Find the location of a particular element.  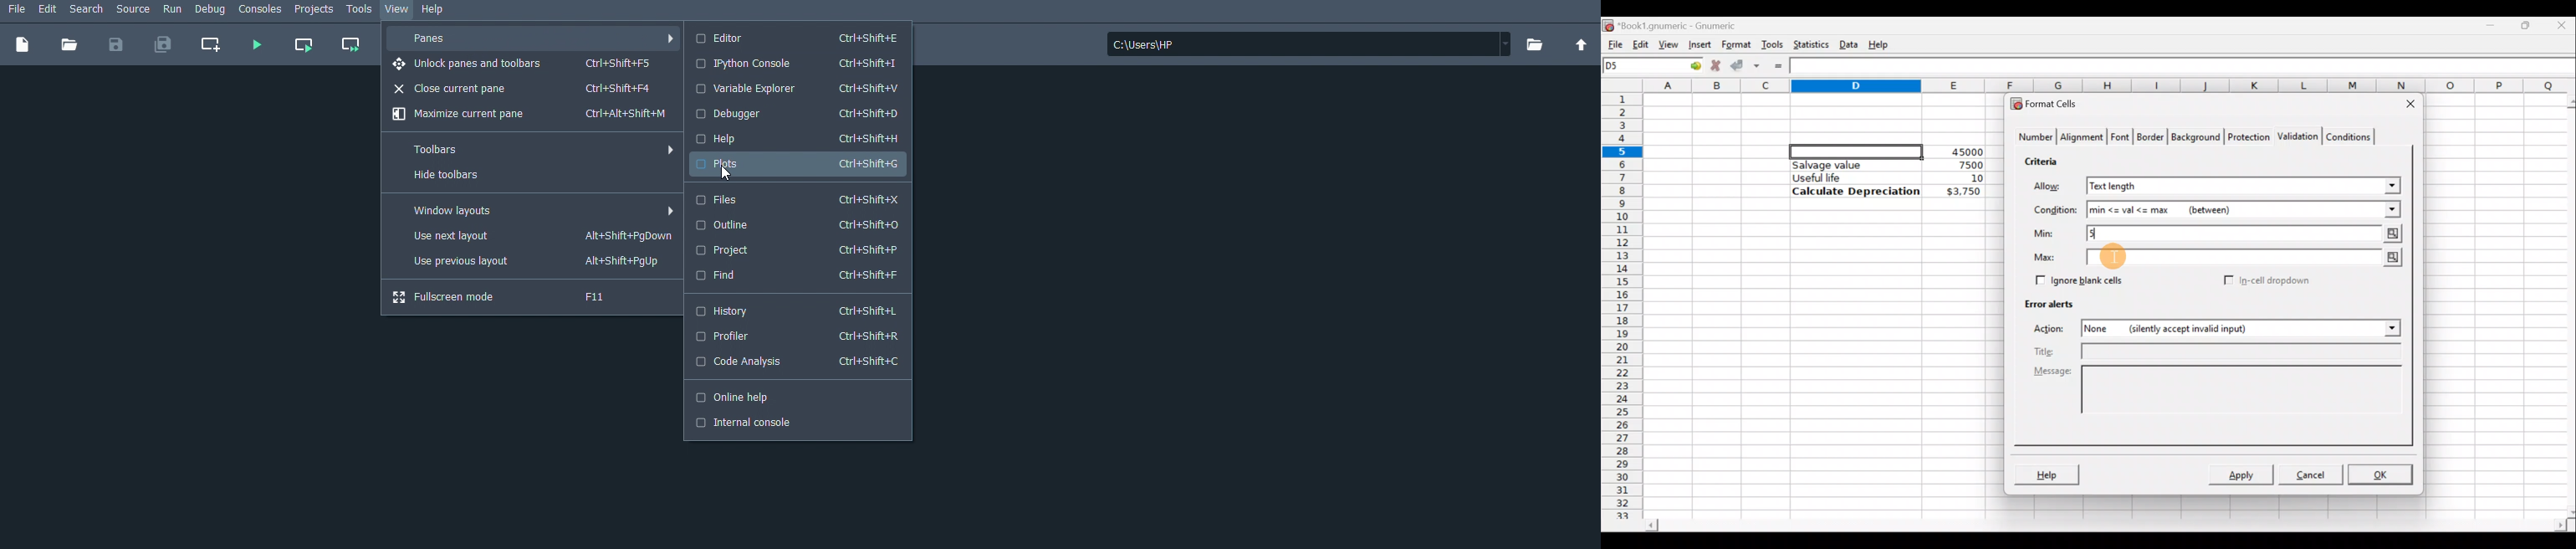

Useful life is located at coordinates (1850, 177).